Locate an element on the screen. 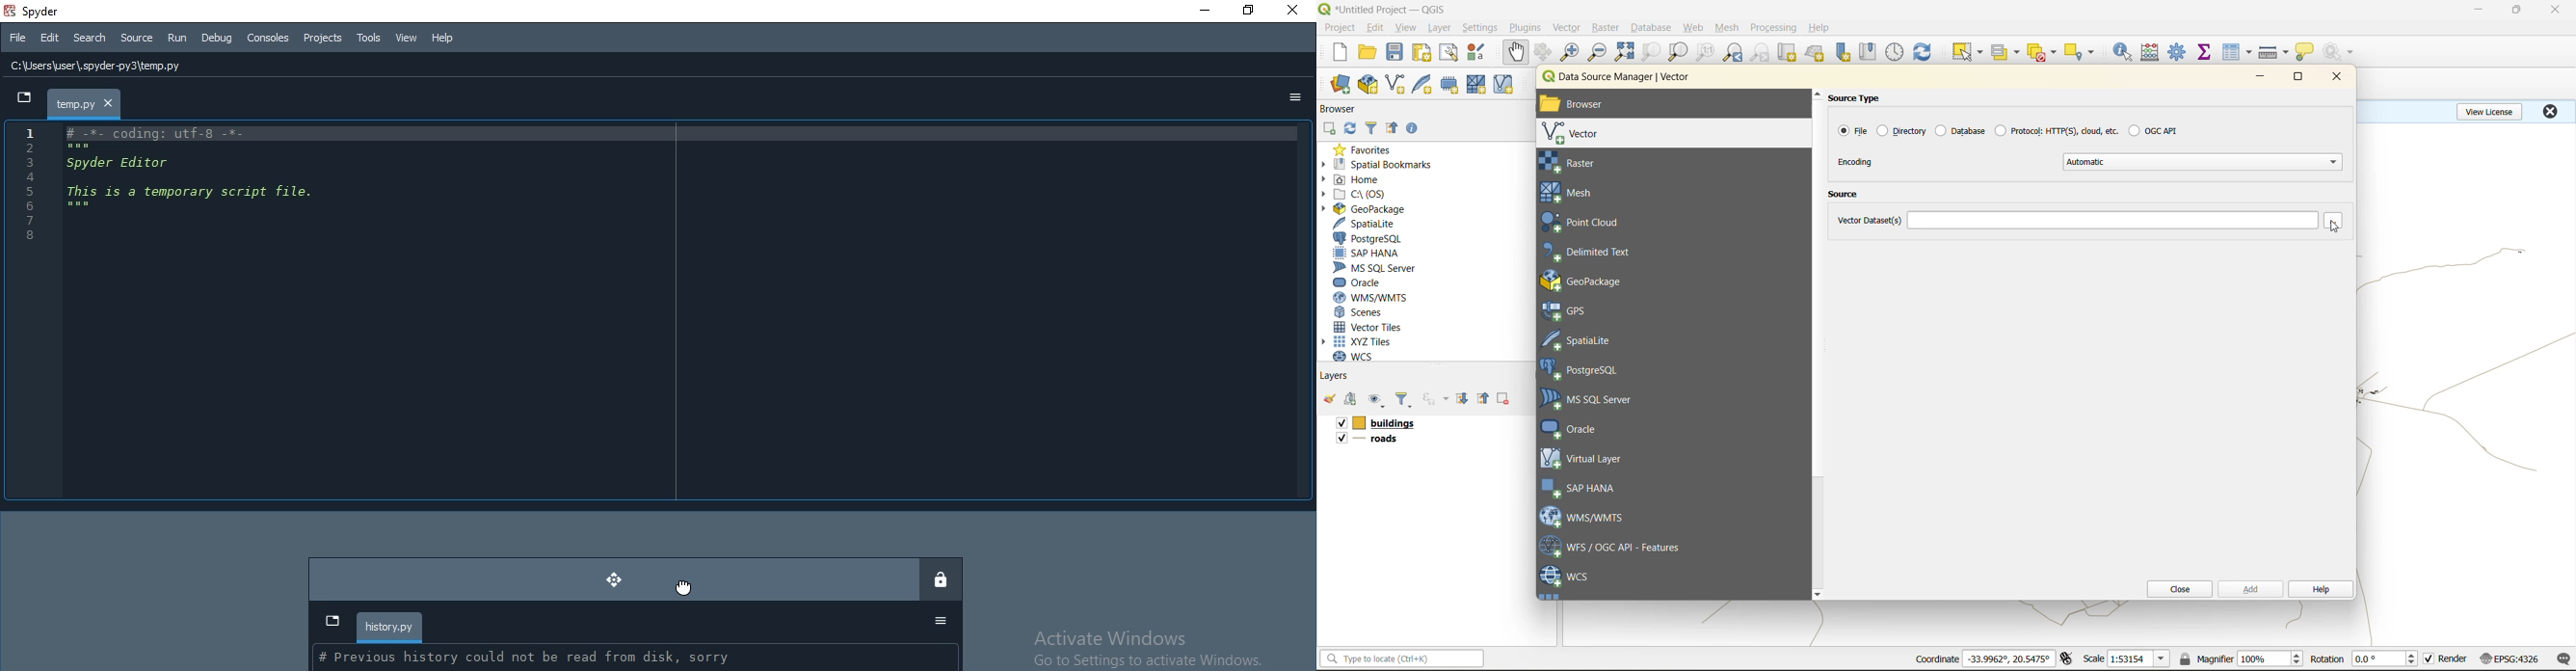 This screenshot has width=2576, height=672. Source is located at coordinates (138, 38).